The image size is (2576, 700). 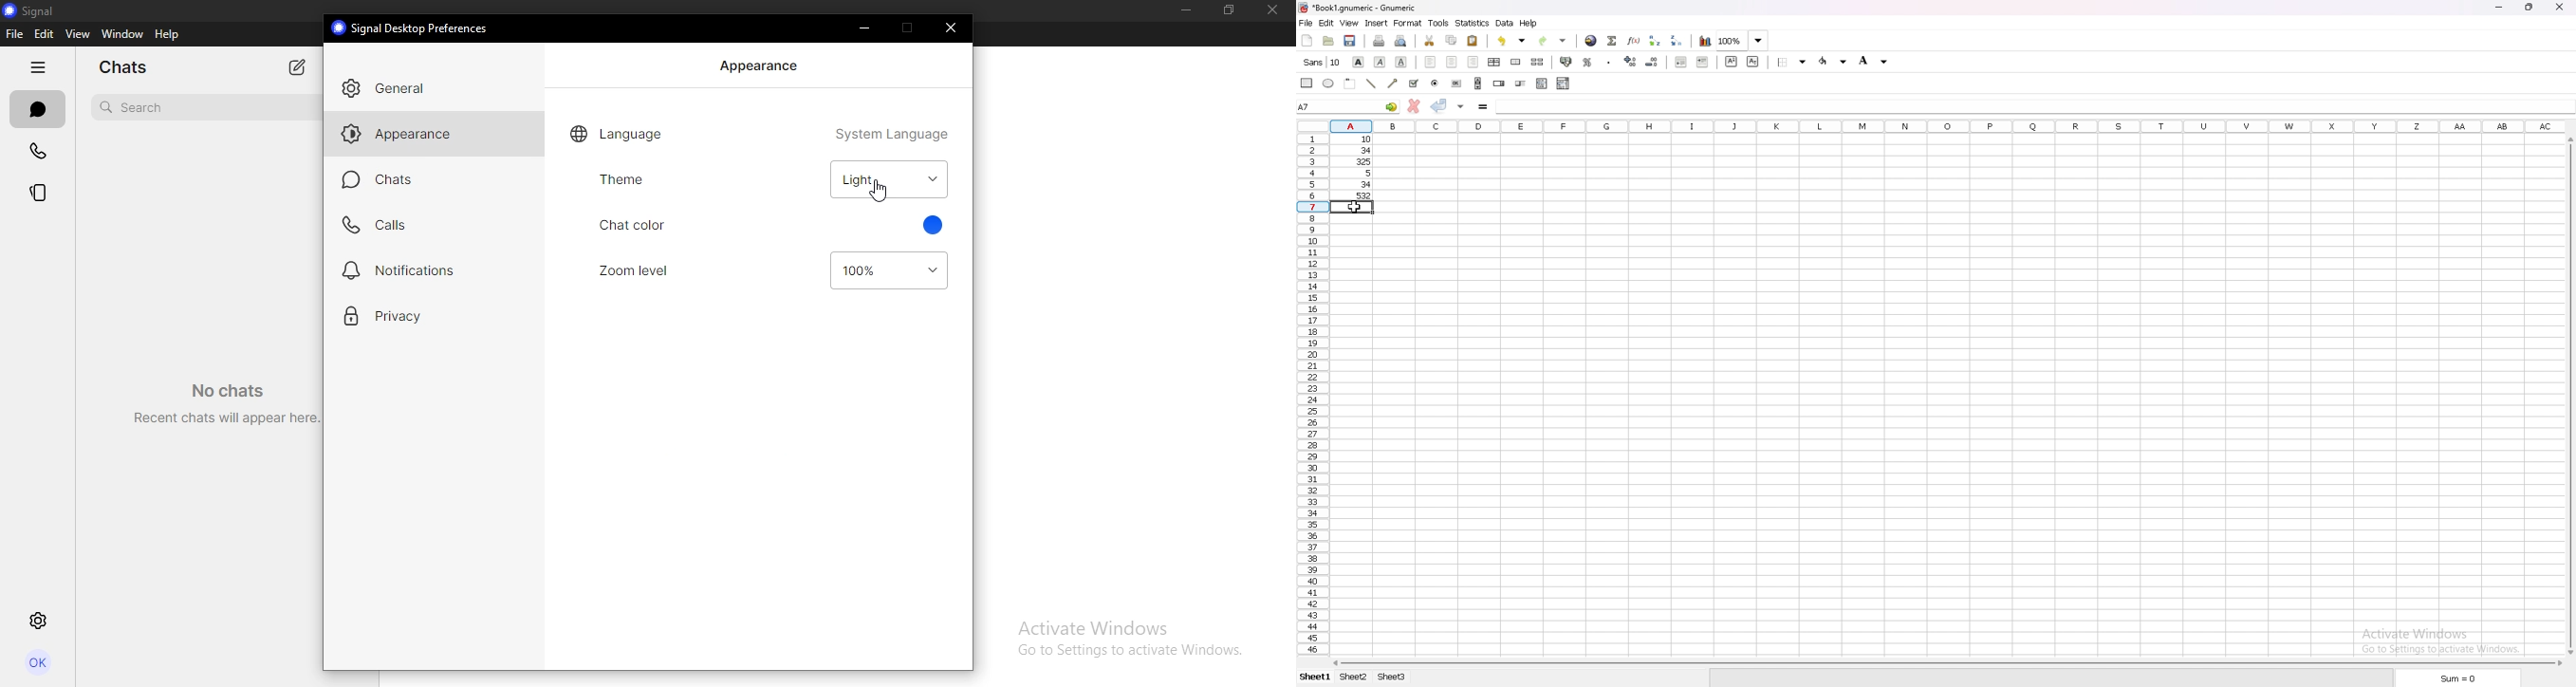 I want to click on chats, so click(x=130, y=68).